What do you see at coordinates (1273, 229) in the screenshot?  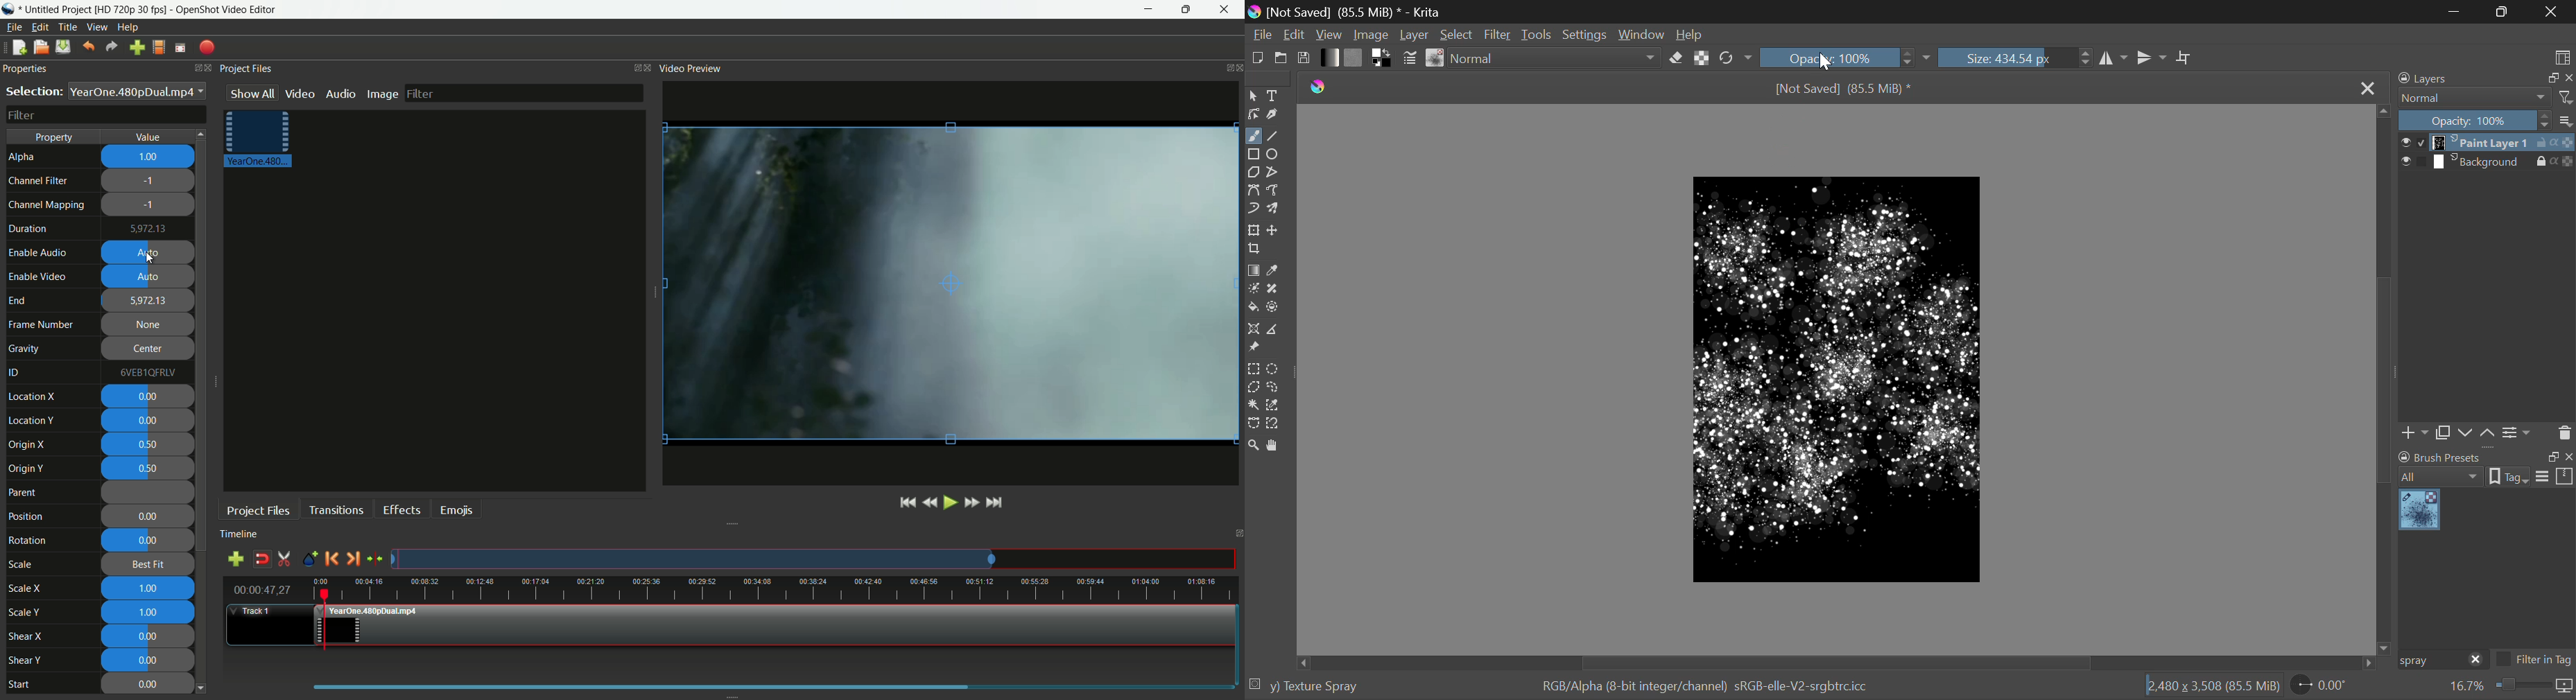 I see `Move Layer` at bounding box center [1273, 229].